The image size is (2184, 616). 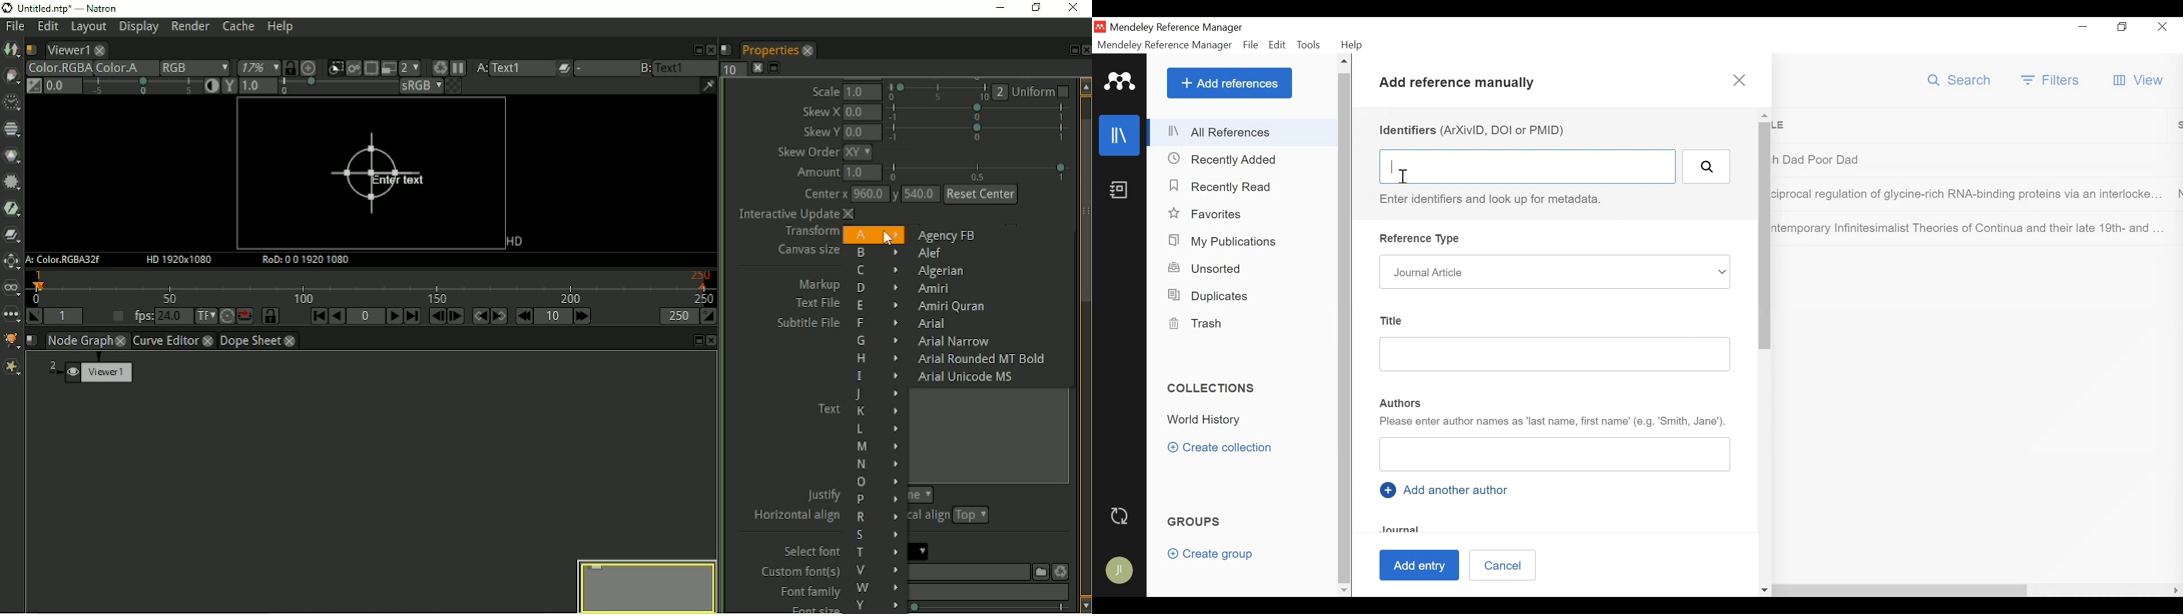 What do you see at coordinates (238, 27) in the screenshot?
I see `Cache` at bounding box center [238, 27].